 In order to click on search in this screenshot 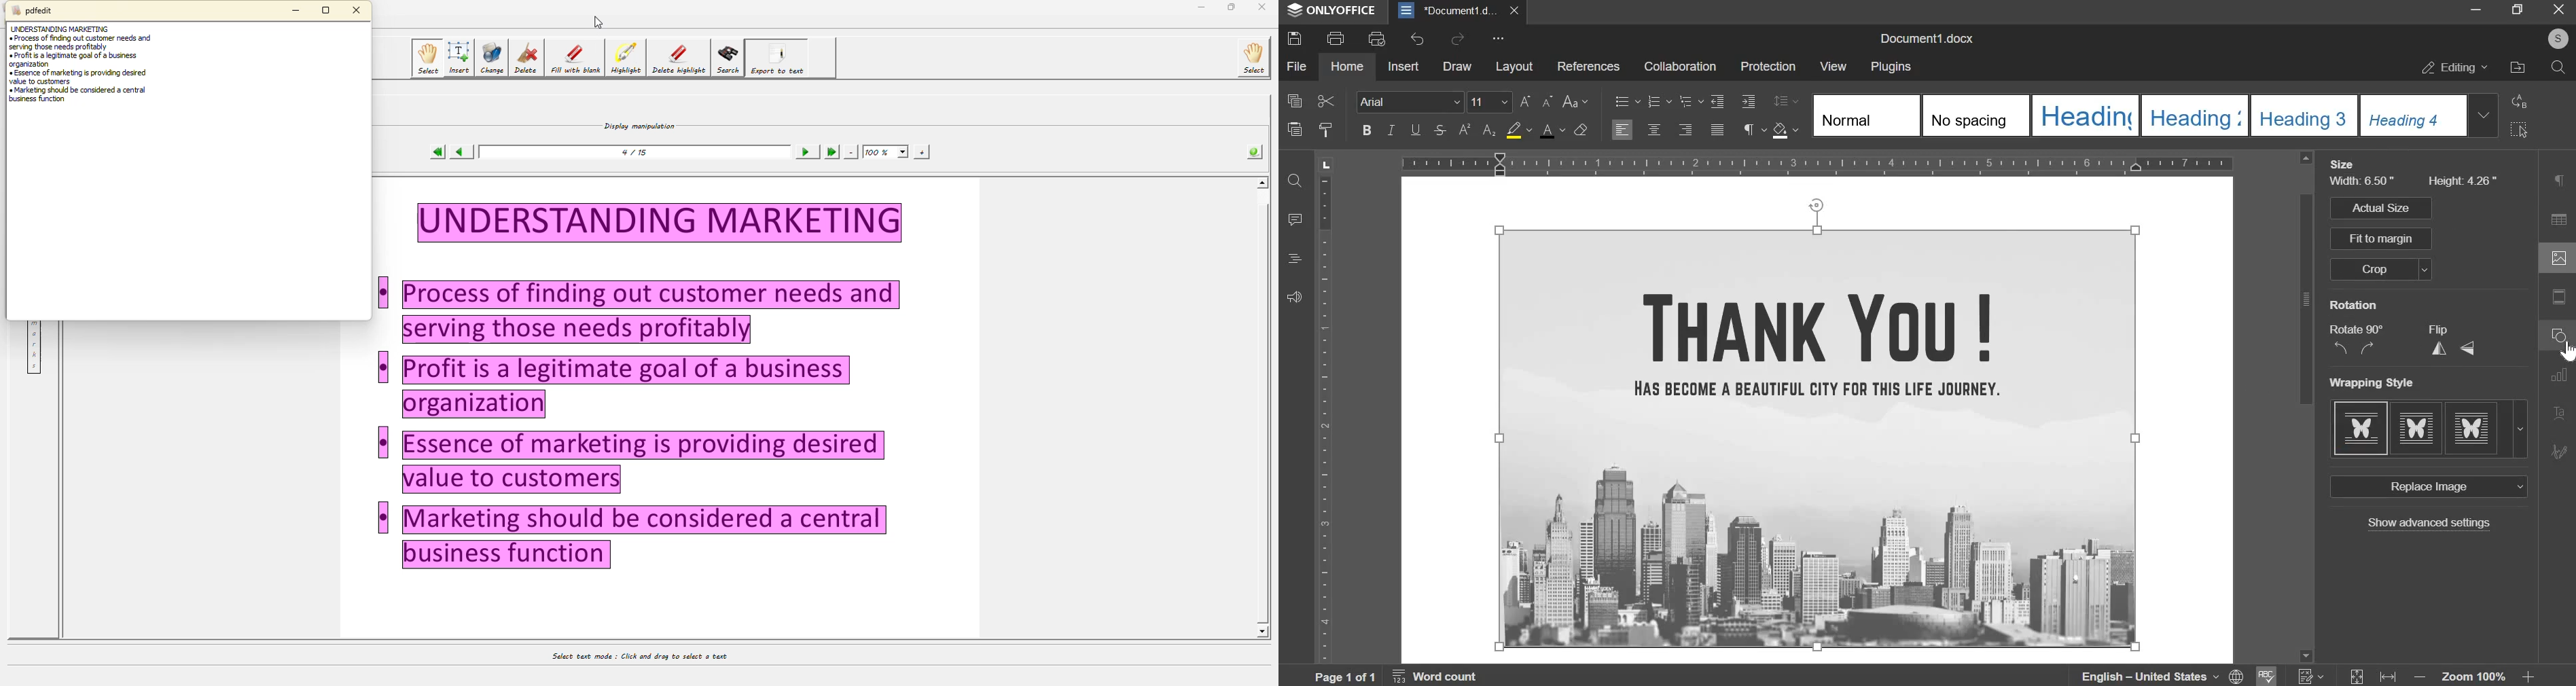, I will do `click(2558, 67)`.